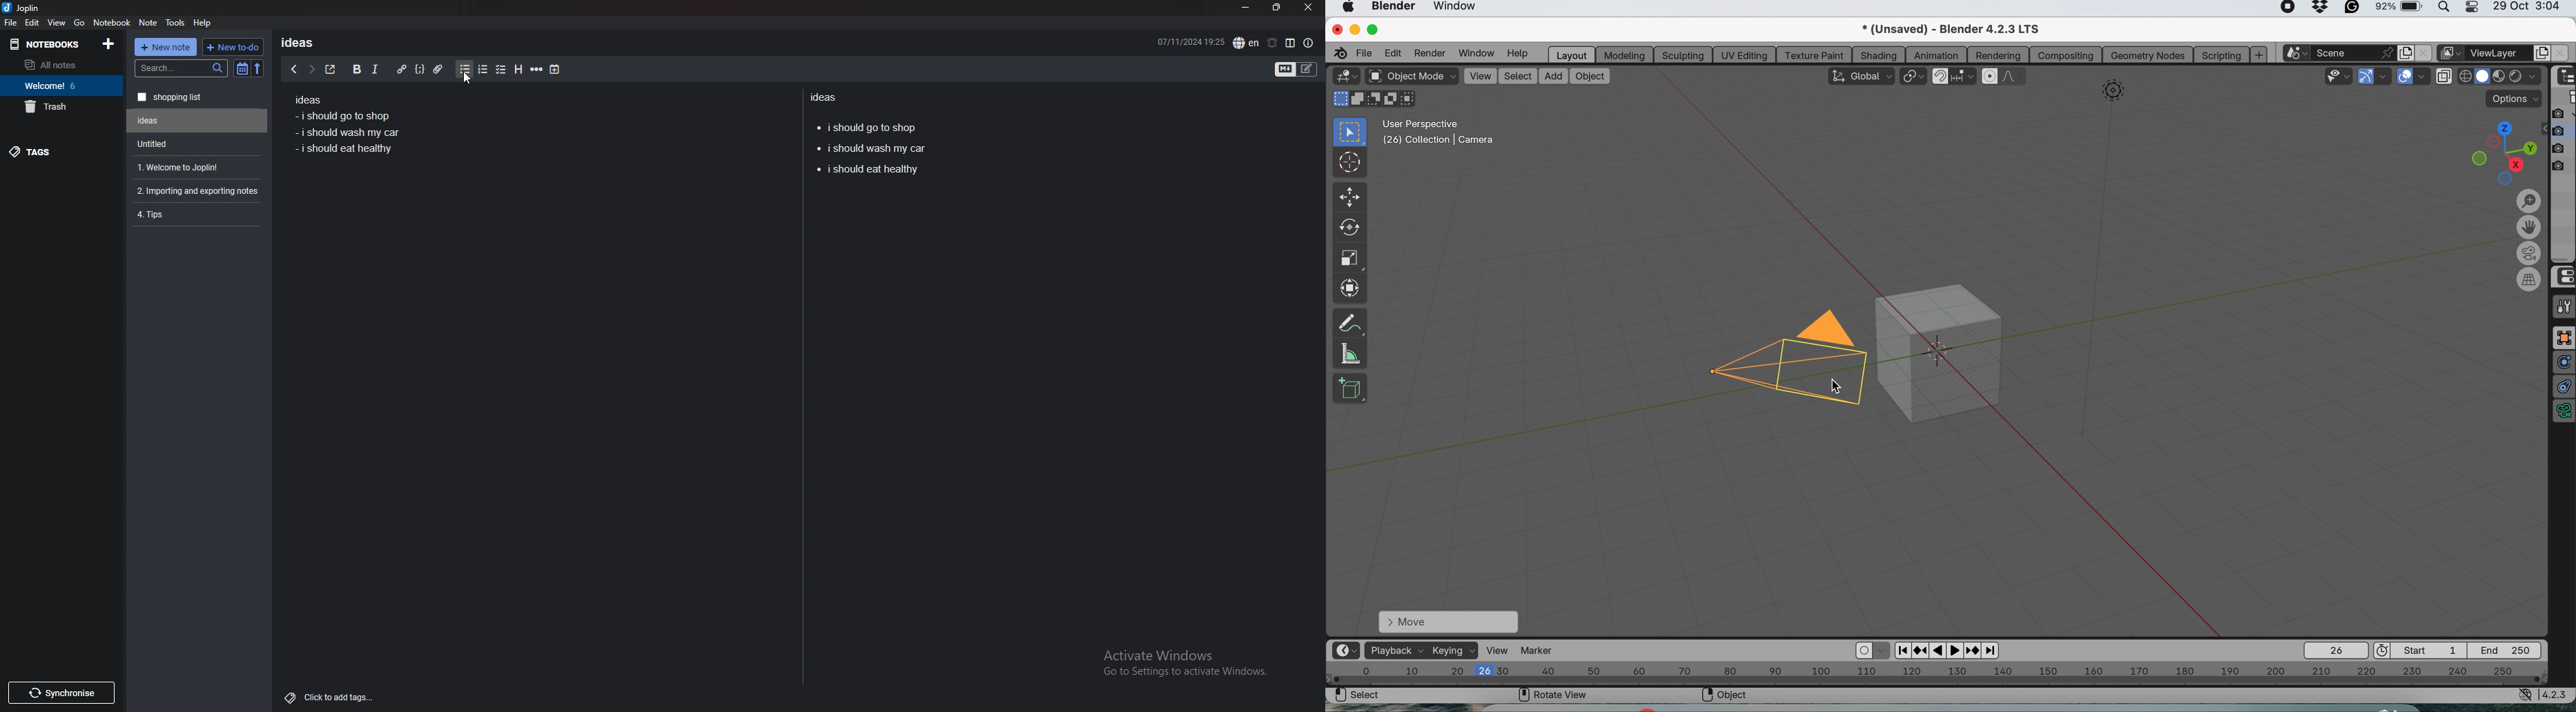  Describe the element at coordinates (307, 101) in the screenshot. I see `ideas` at that location.